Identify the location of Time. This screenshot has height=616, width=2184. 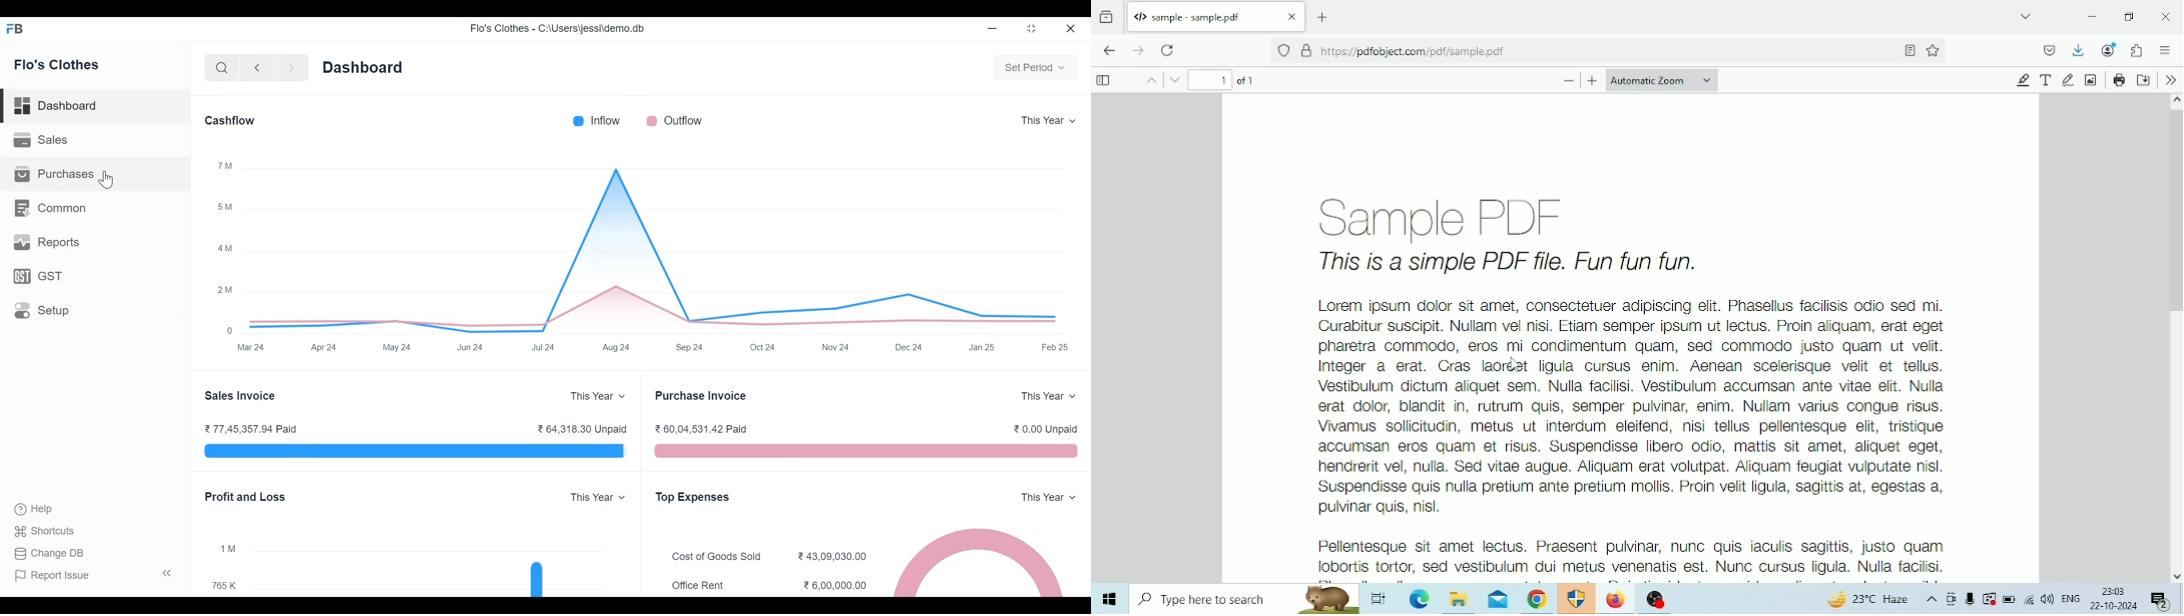
(2112, 591).